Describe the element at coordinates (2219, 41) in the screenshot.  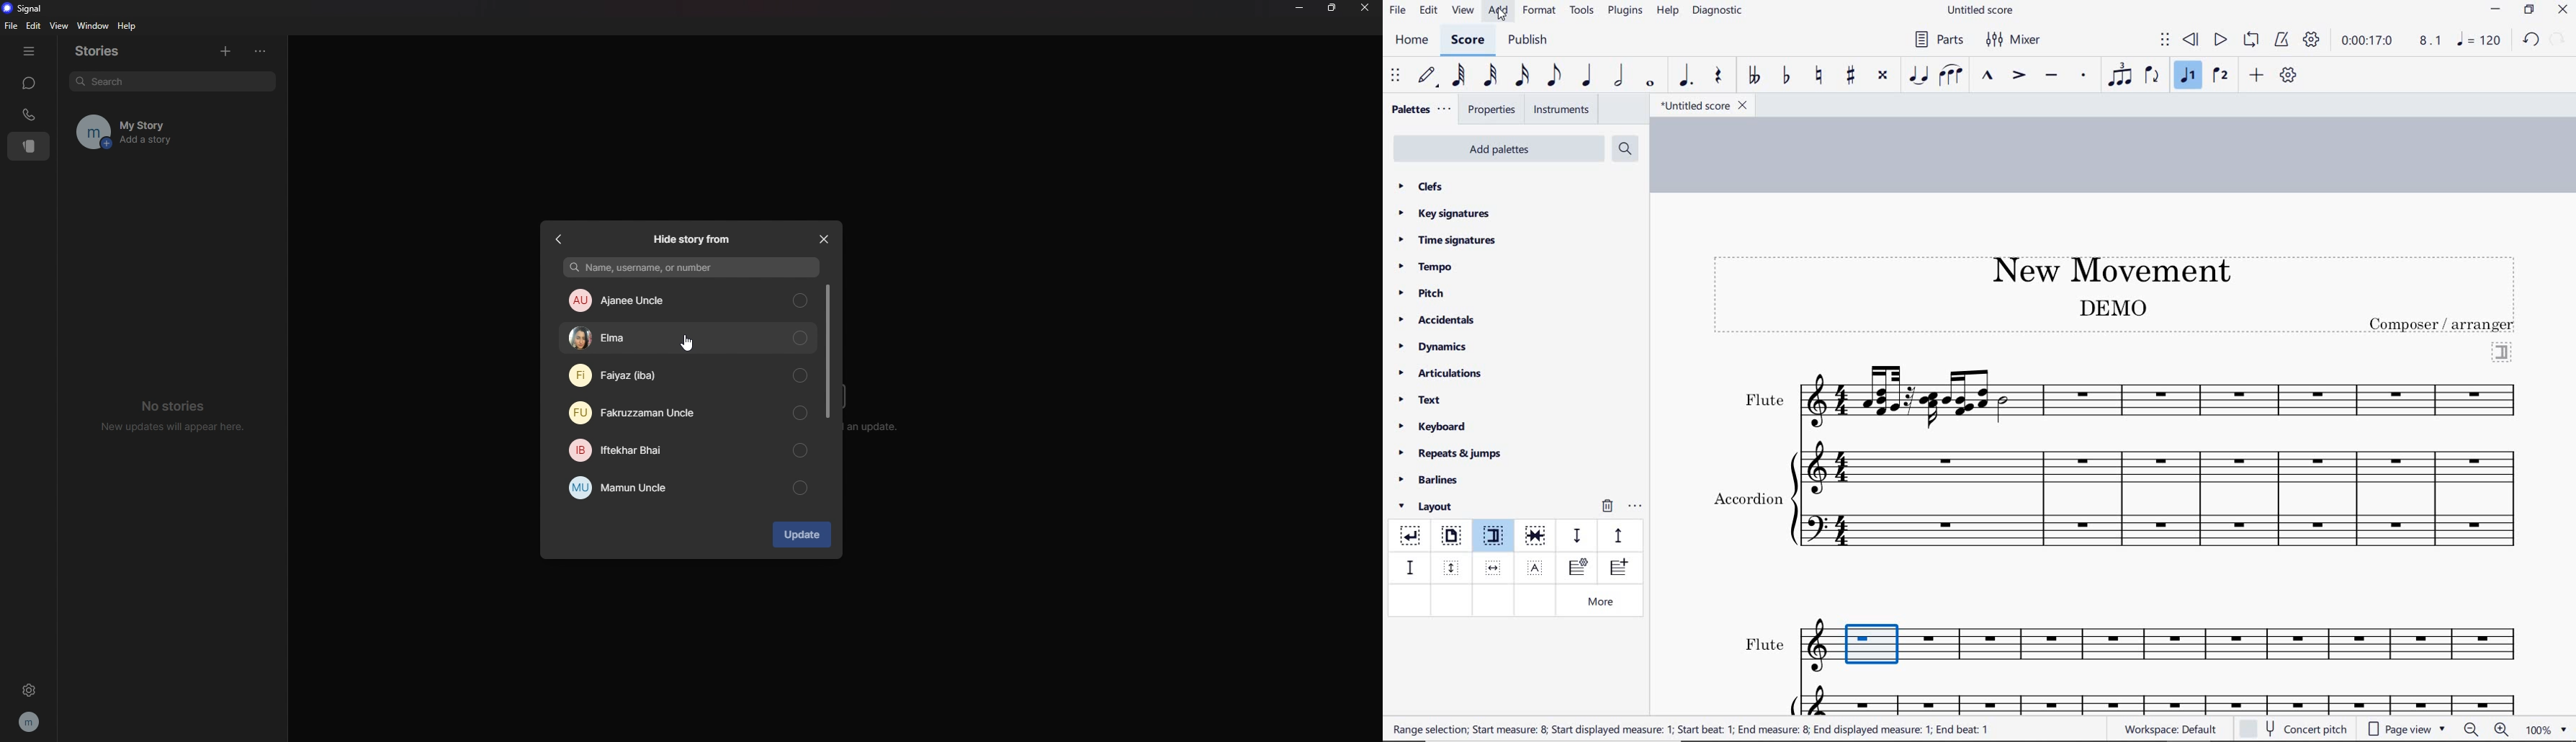
I see `play` at that location.